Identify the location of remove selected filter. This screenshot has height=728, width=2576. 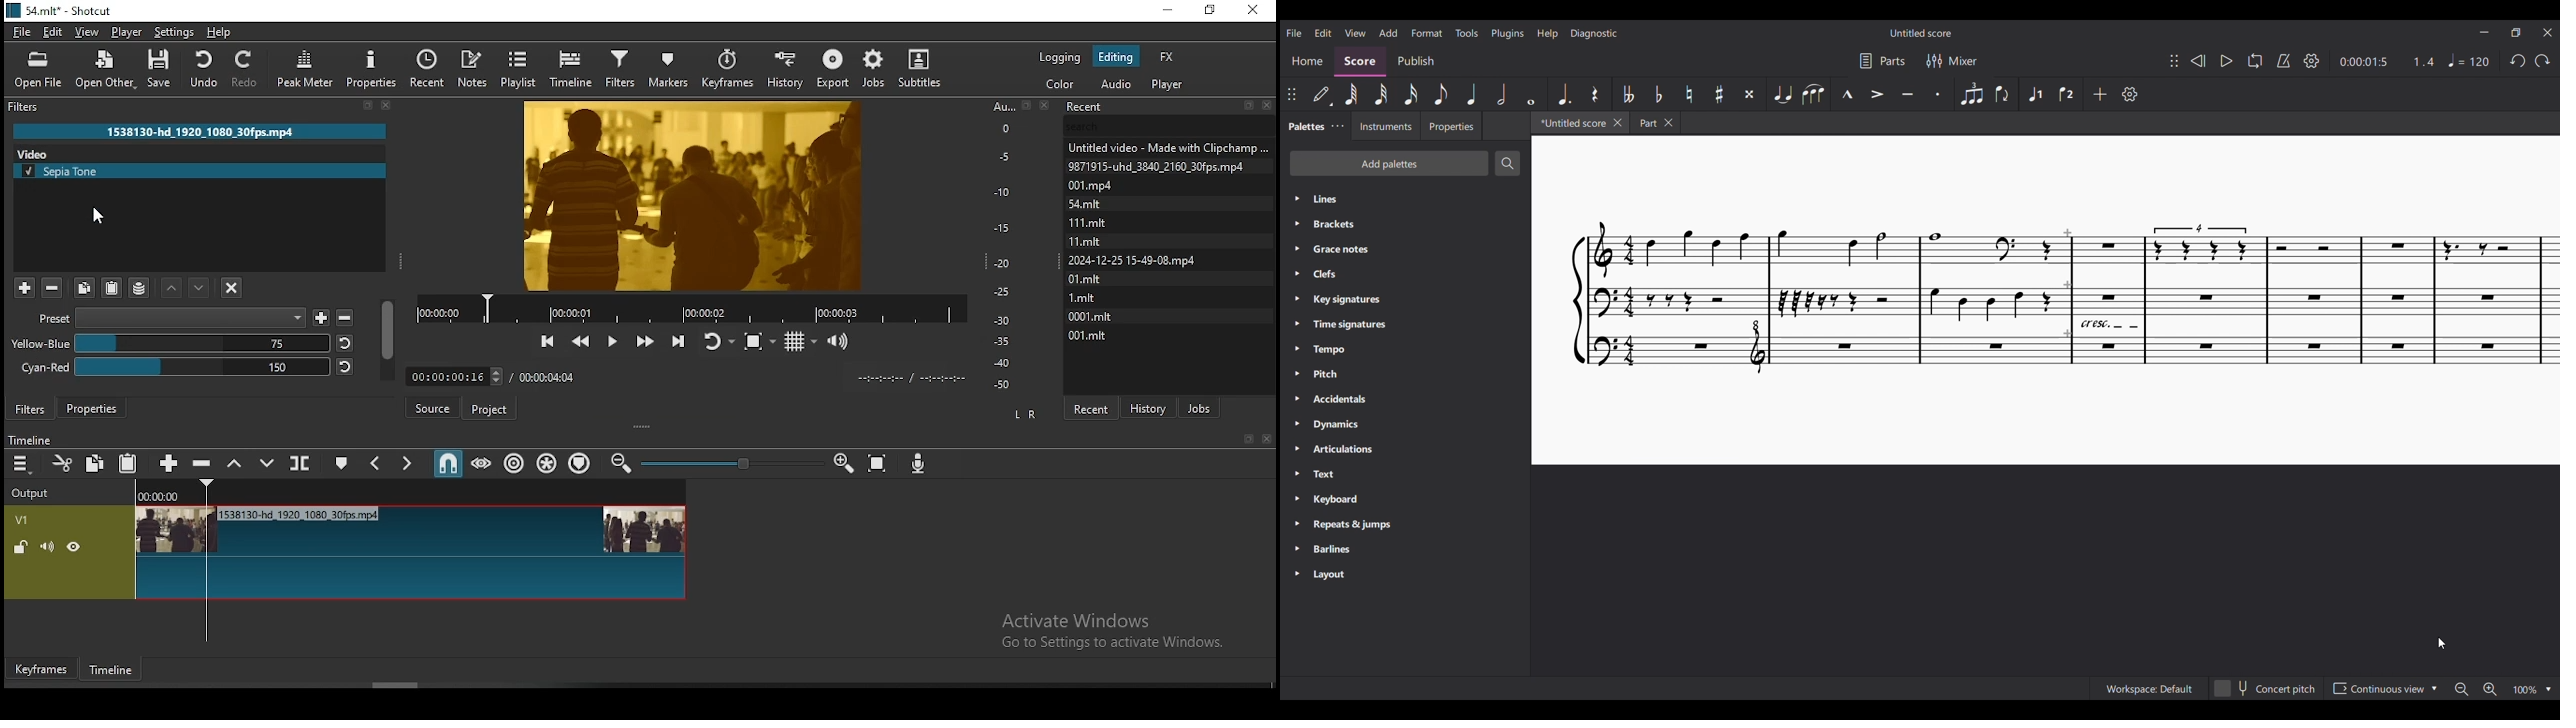
(52, 290).